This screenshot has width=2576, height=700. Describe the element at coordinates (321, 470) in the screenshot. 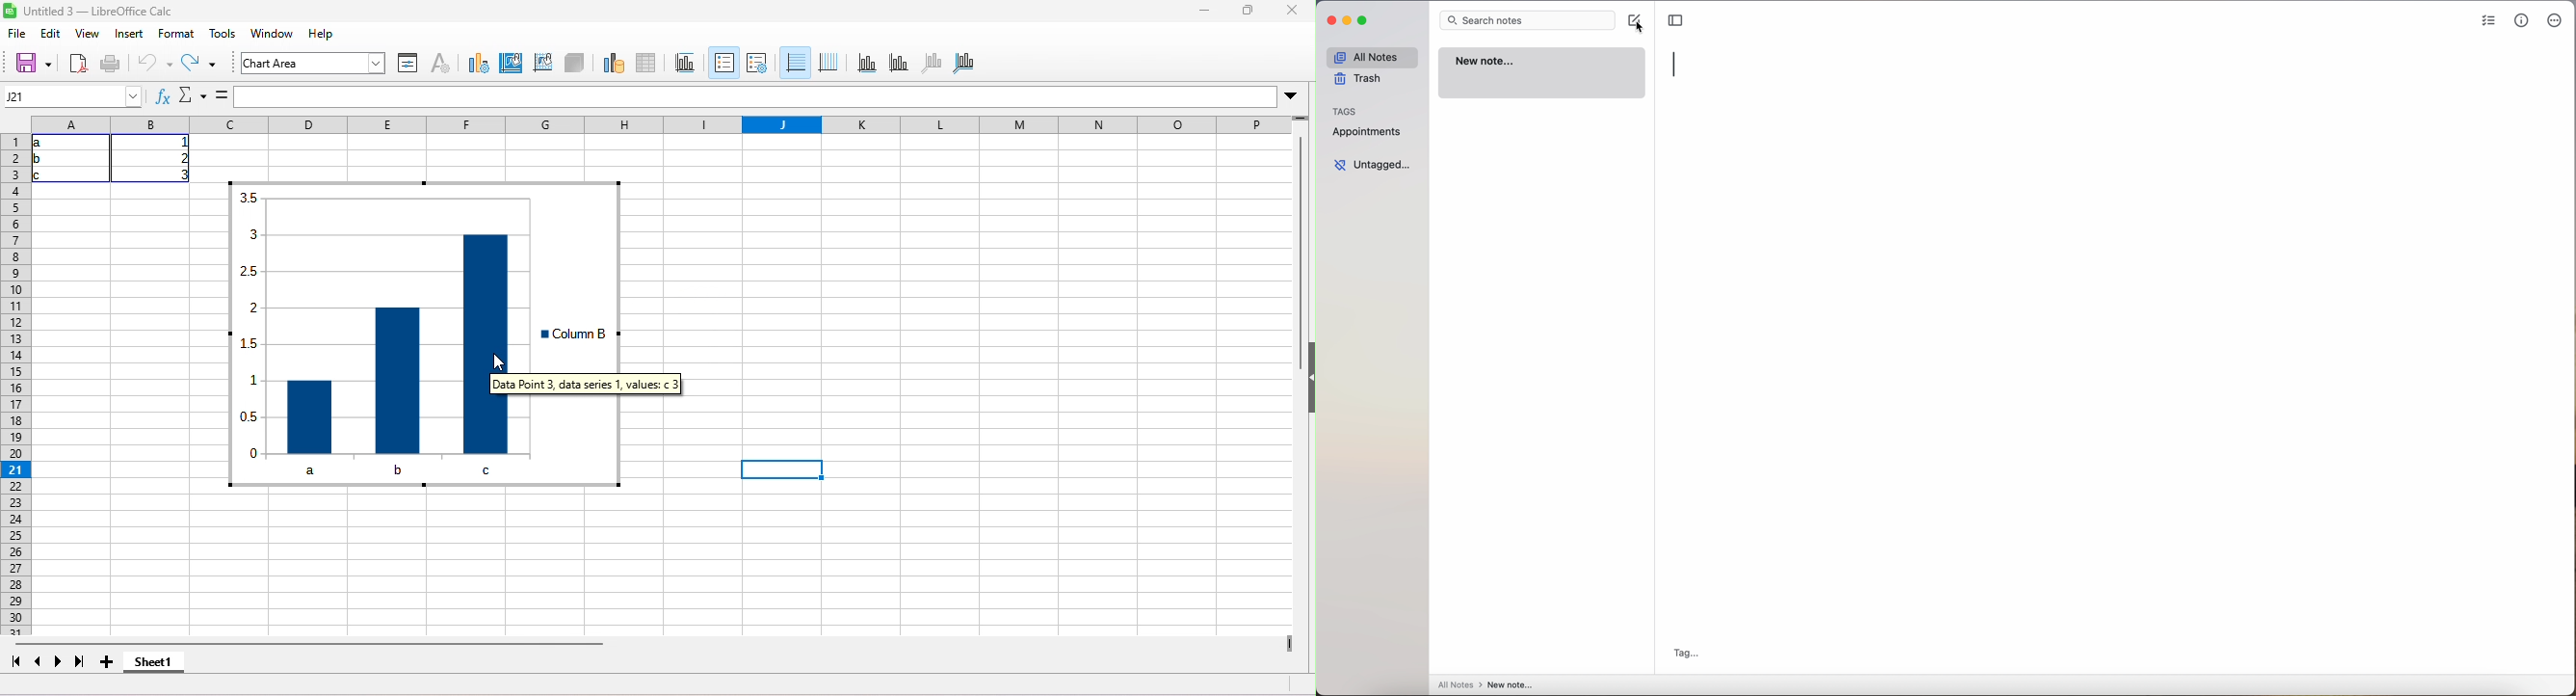

I see `a` at that location.